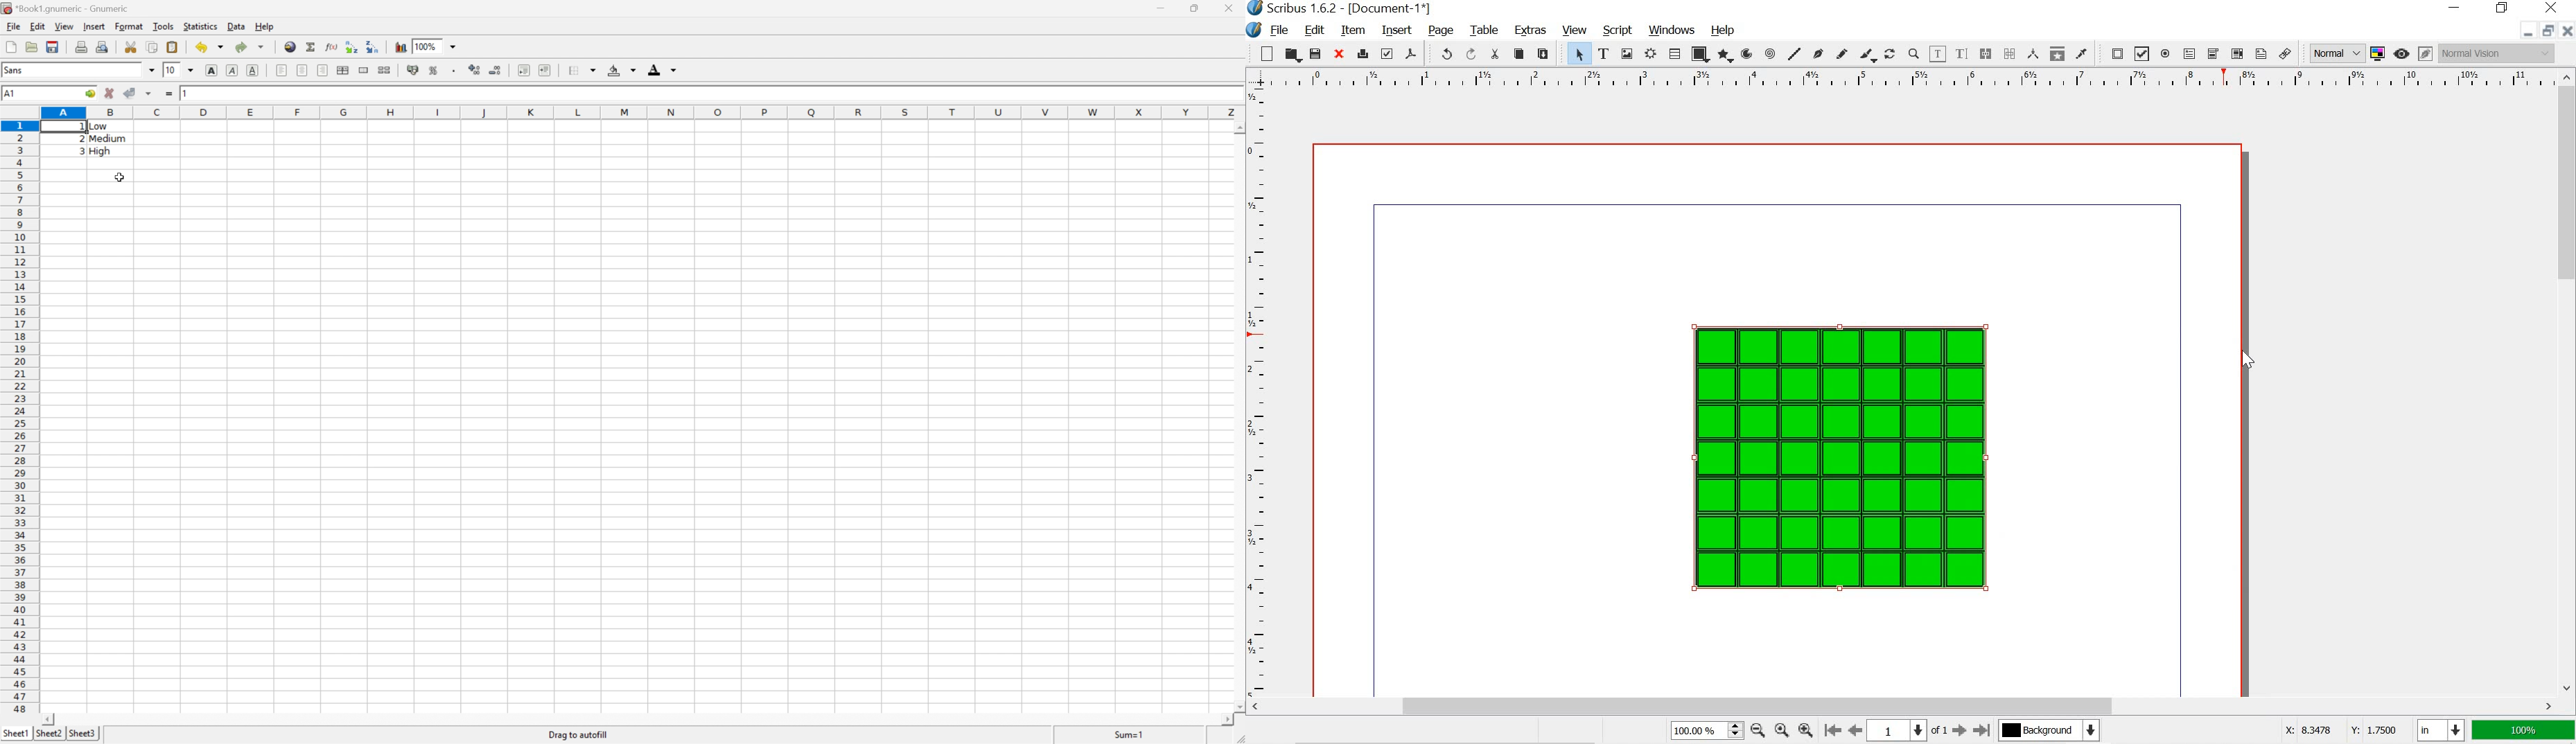 This screenshot has width=2576, height=756. Describe the element at coordinates (1780, 729) in the screenshot. I see `zoom to` at that location.